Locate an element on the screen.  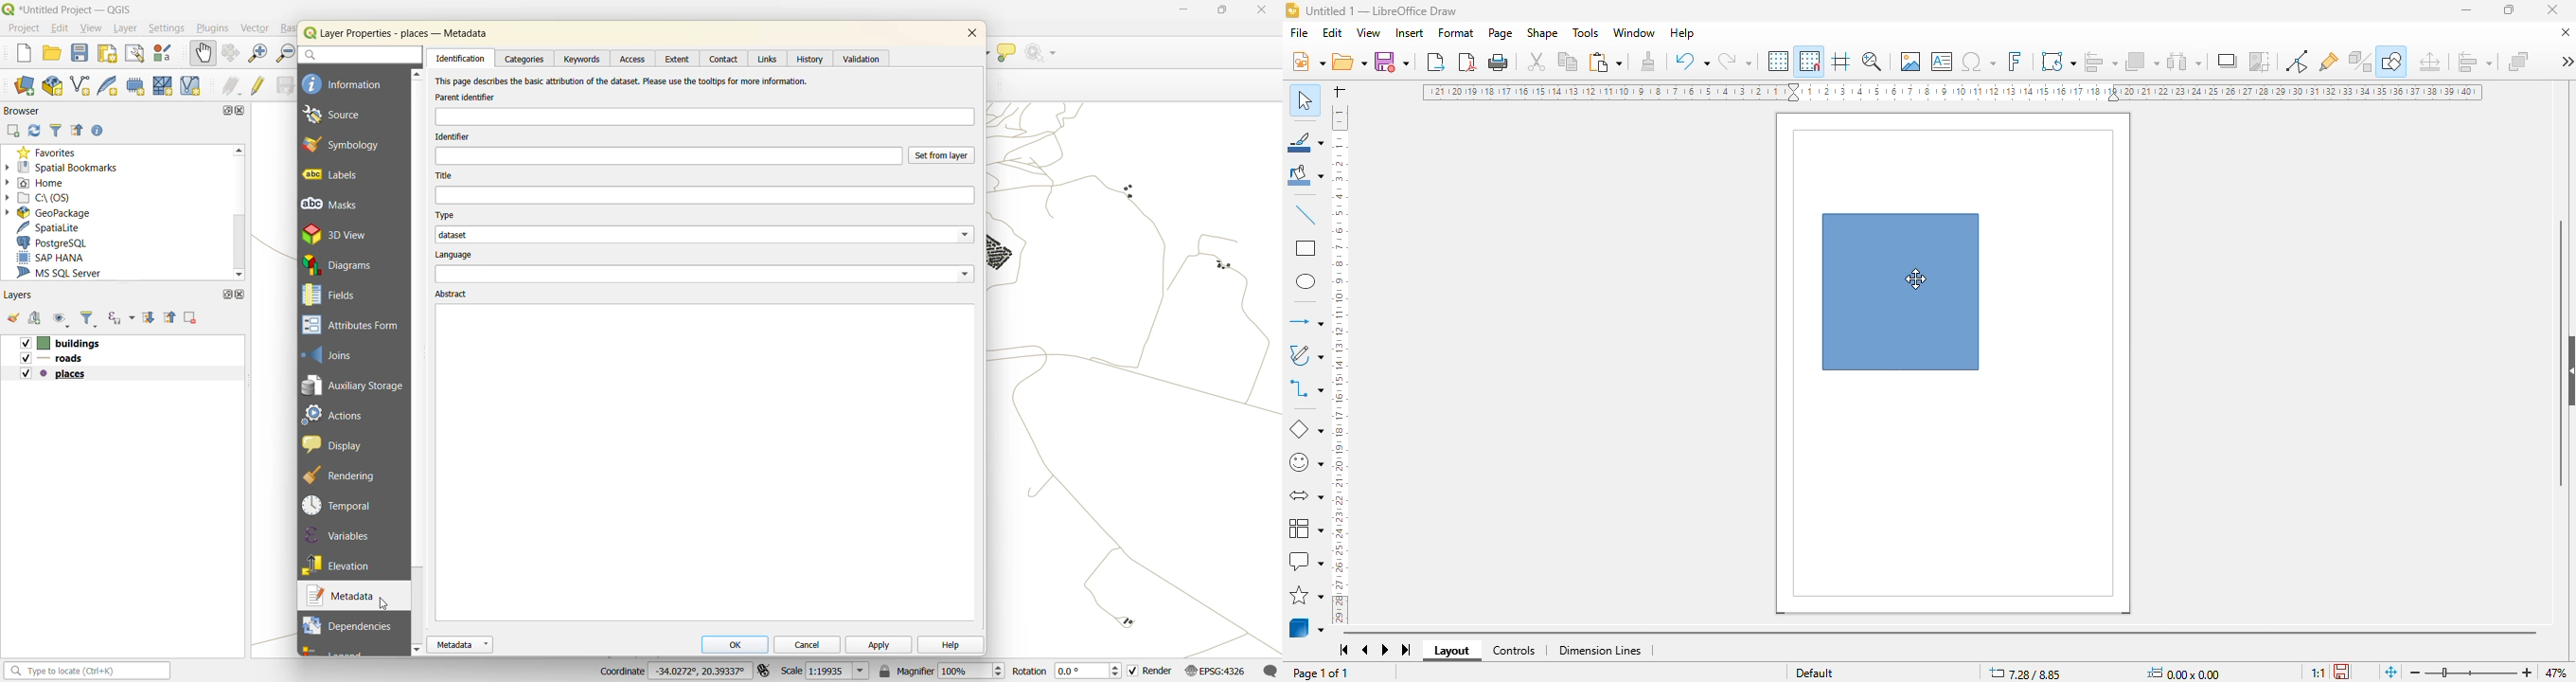
show draw functions is located at coordinates (2391, 62).